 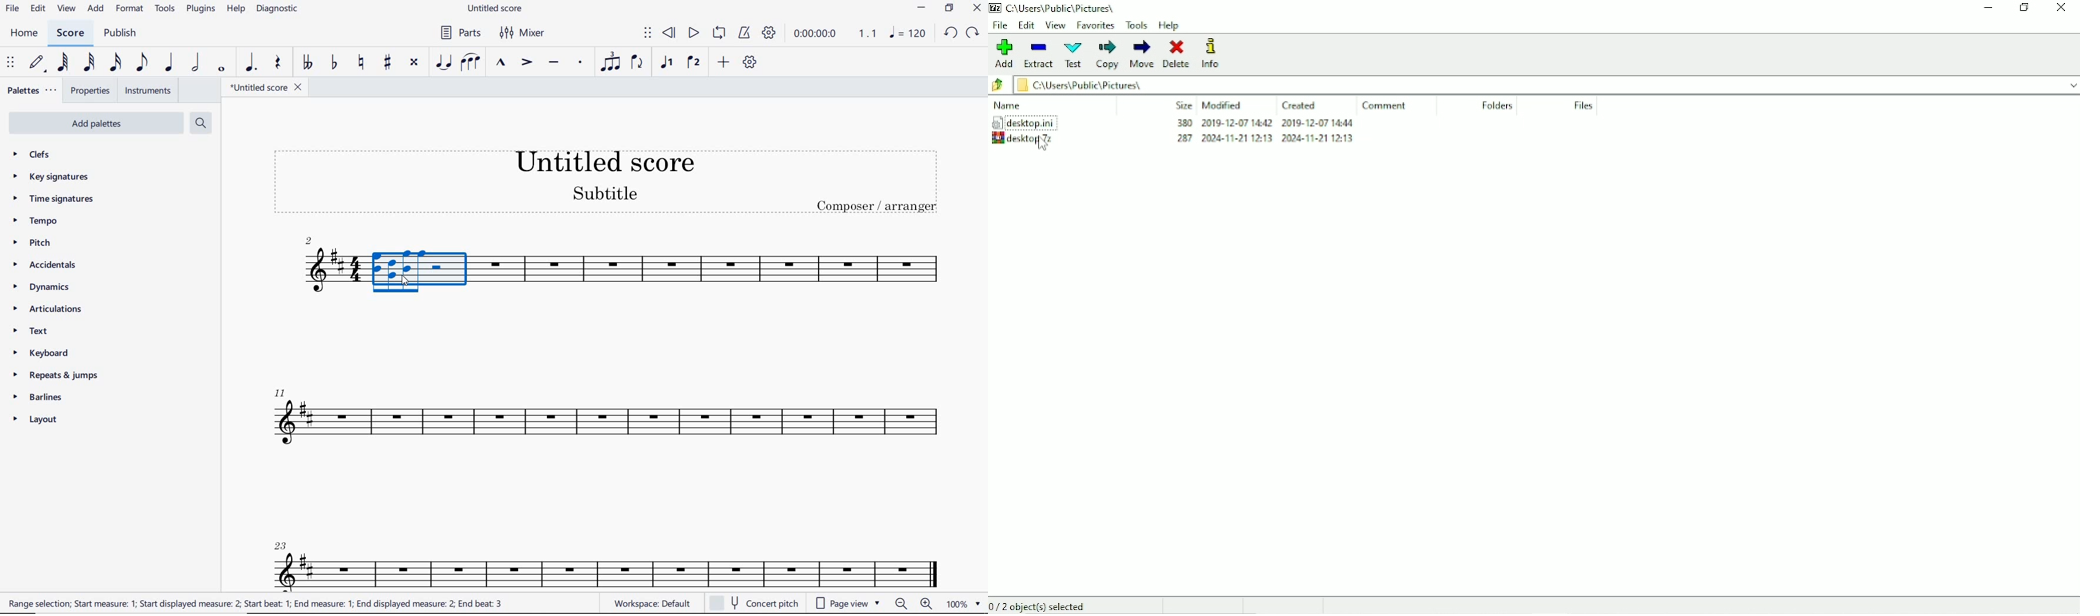 What do you see at coordinates (54, 176) in the screenshot?
I see `KEY SIGNATURES` at bounding box center [54, 176].